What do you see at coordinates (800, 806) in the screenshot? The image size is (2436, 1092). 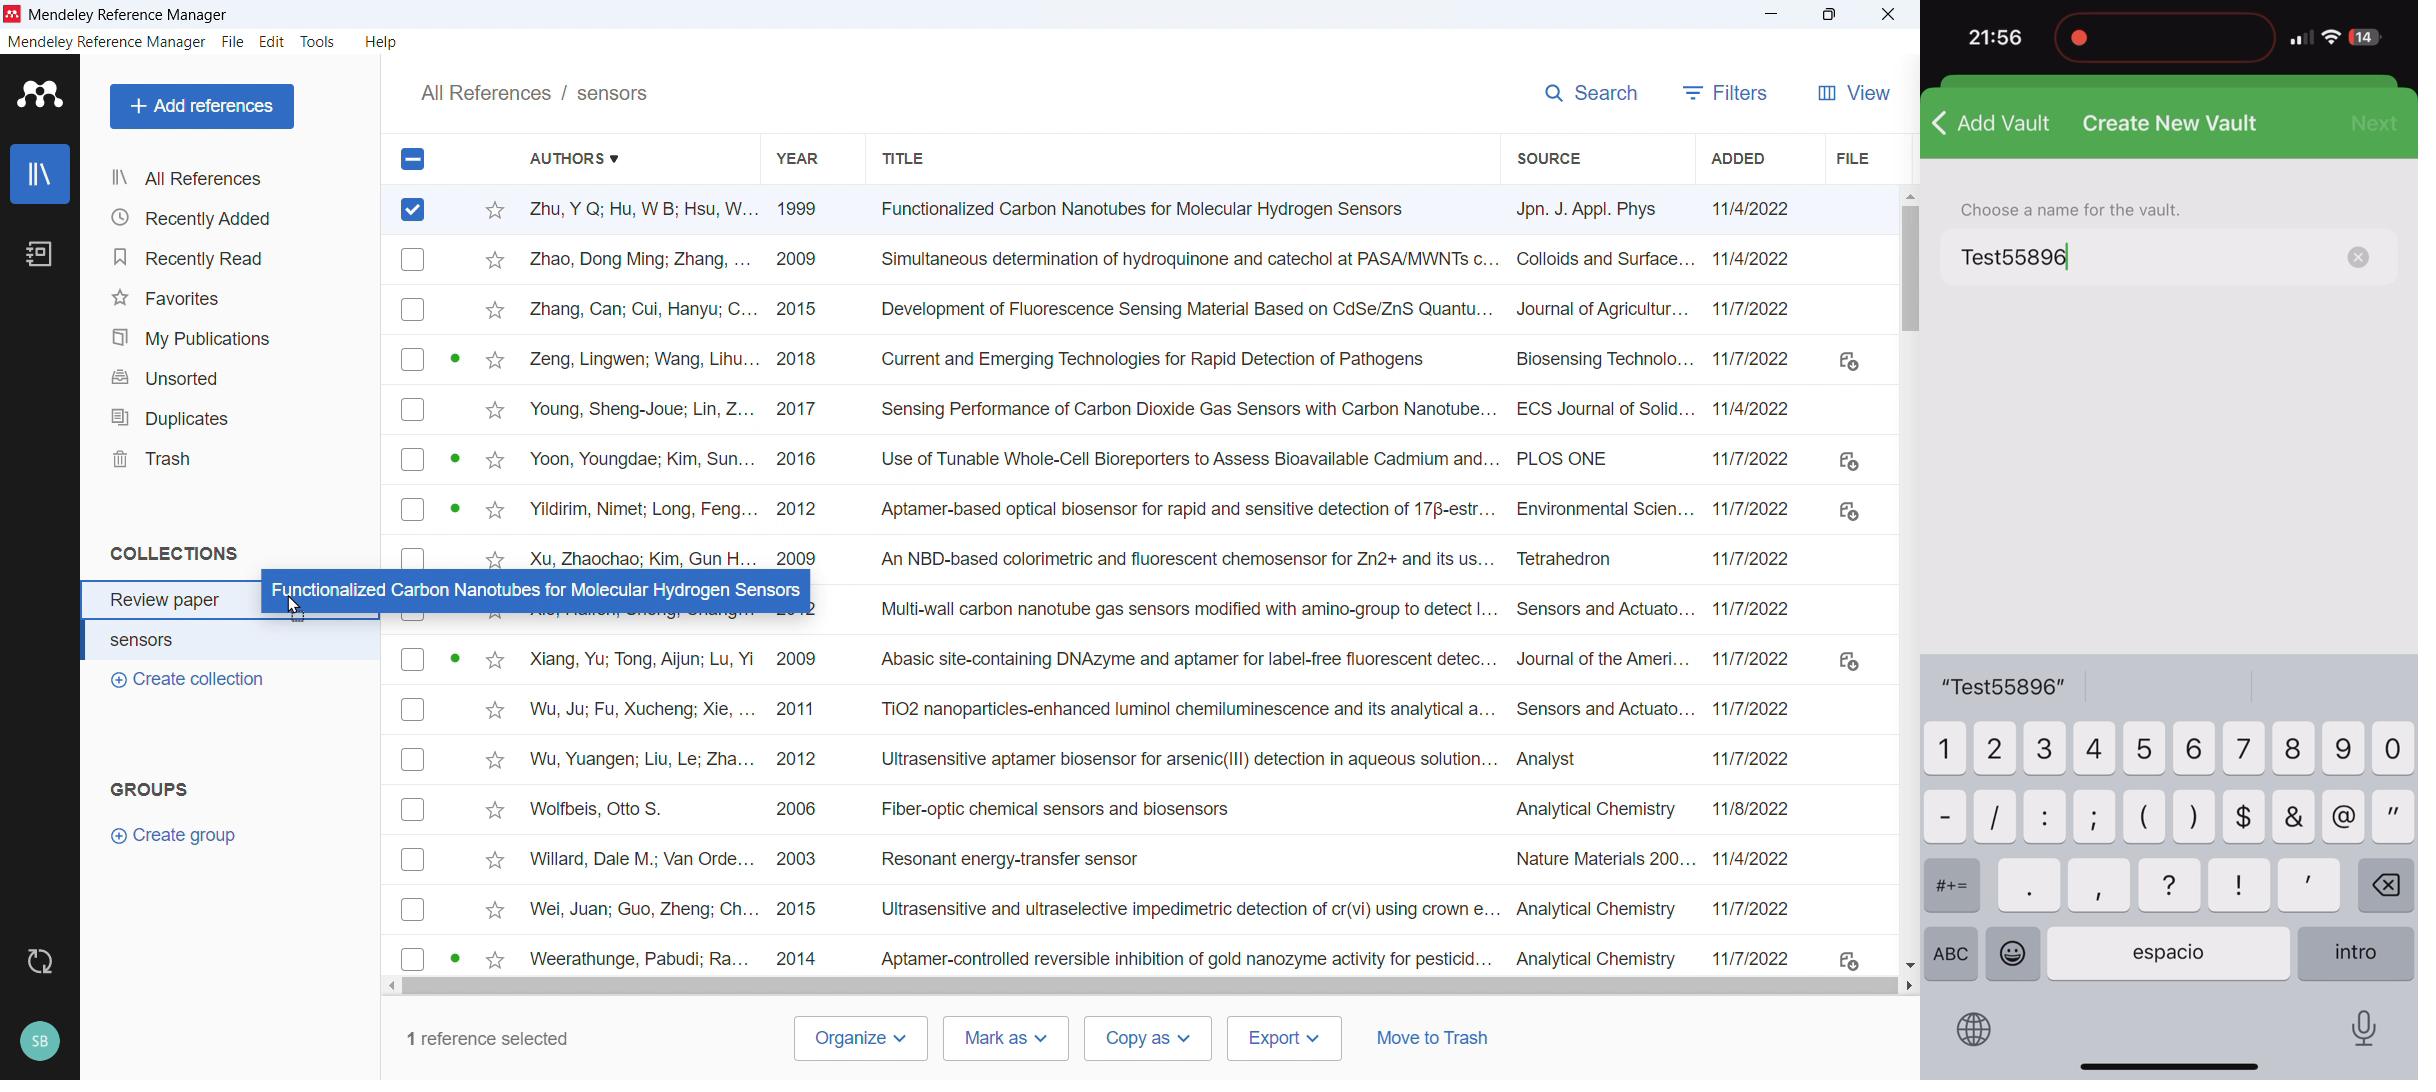 I see `Year of publication of individual entries ` at bounding box center [800, 806].